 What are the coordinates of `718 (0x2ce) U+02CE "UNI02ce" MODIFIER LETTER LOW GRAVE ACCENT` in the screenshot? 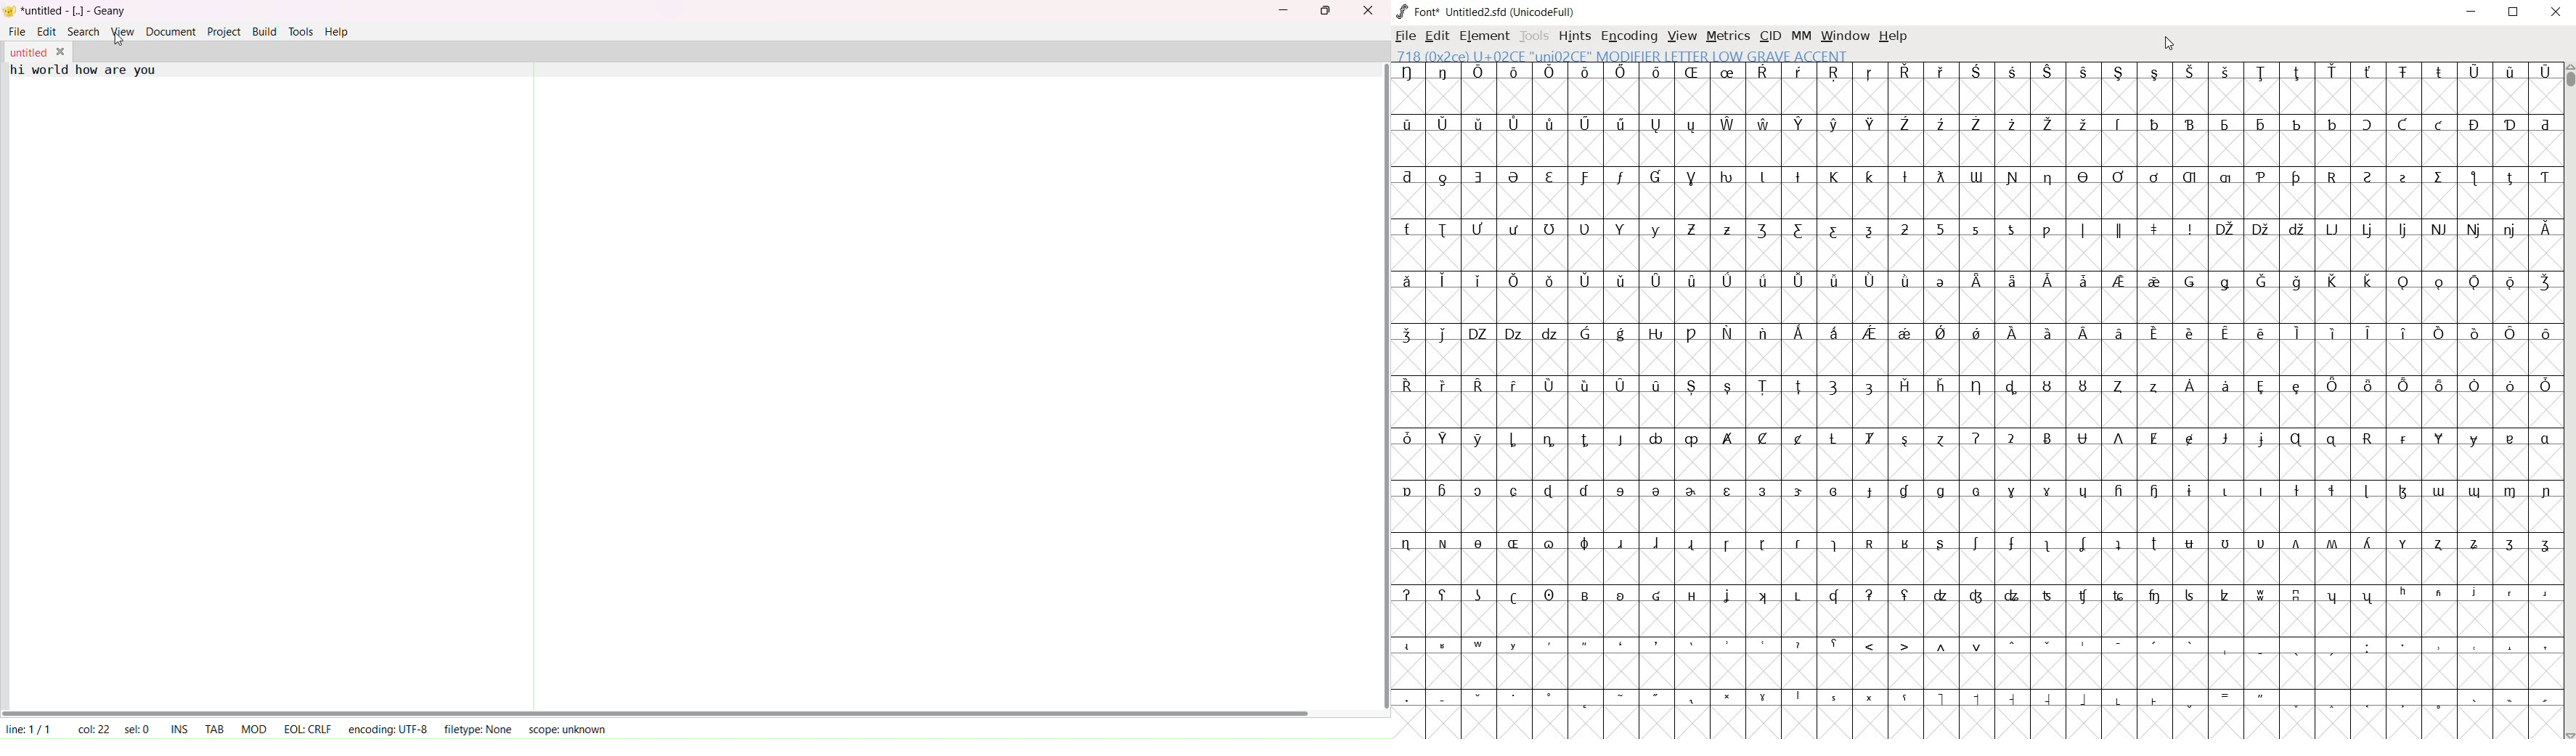 It's located at (1624, 56).